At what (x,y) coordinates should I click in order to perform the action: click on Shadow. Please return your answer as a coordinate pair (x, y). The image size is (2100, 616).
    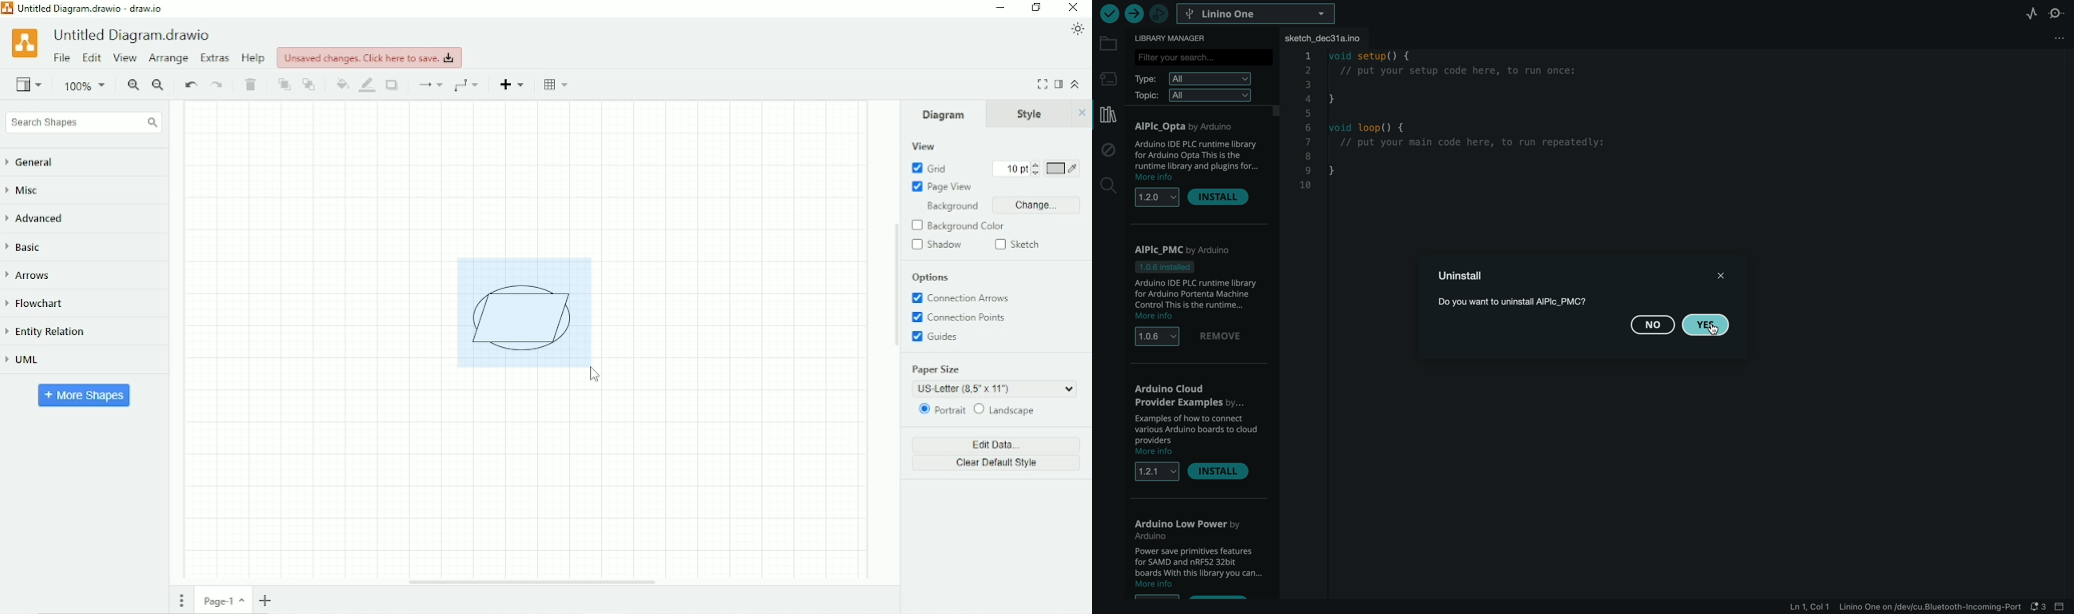
    Looking at the image, I should click on (937, 245).